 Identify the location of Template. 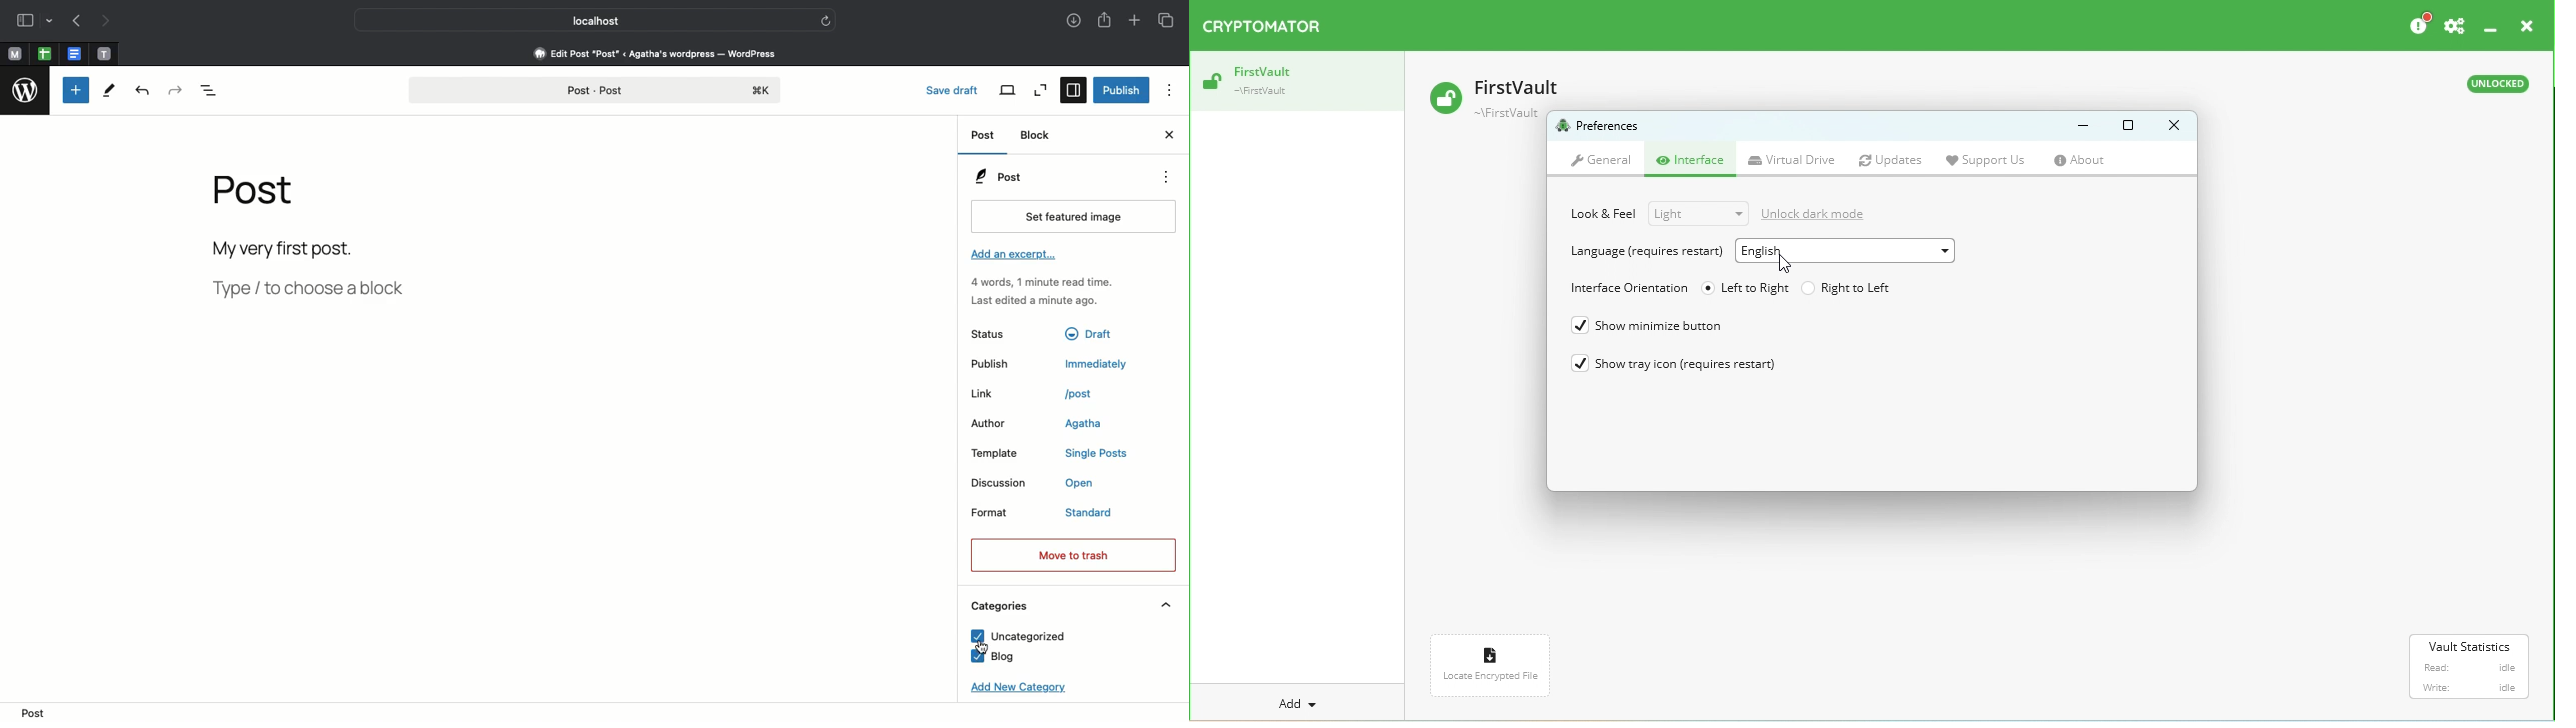
(1005, 454).